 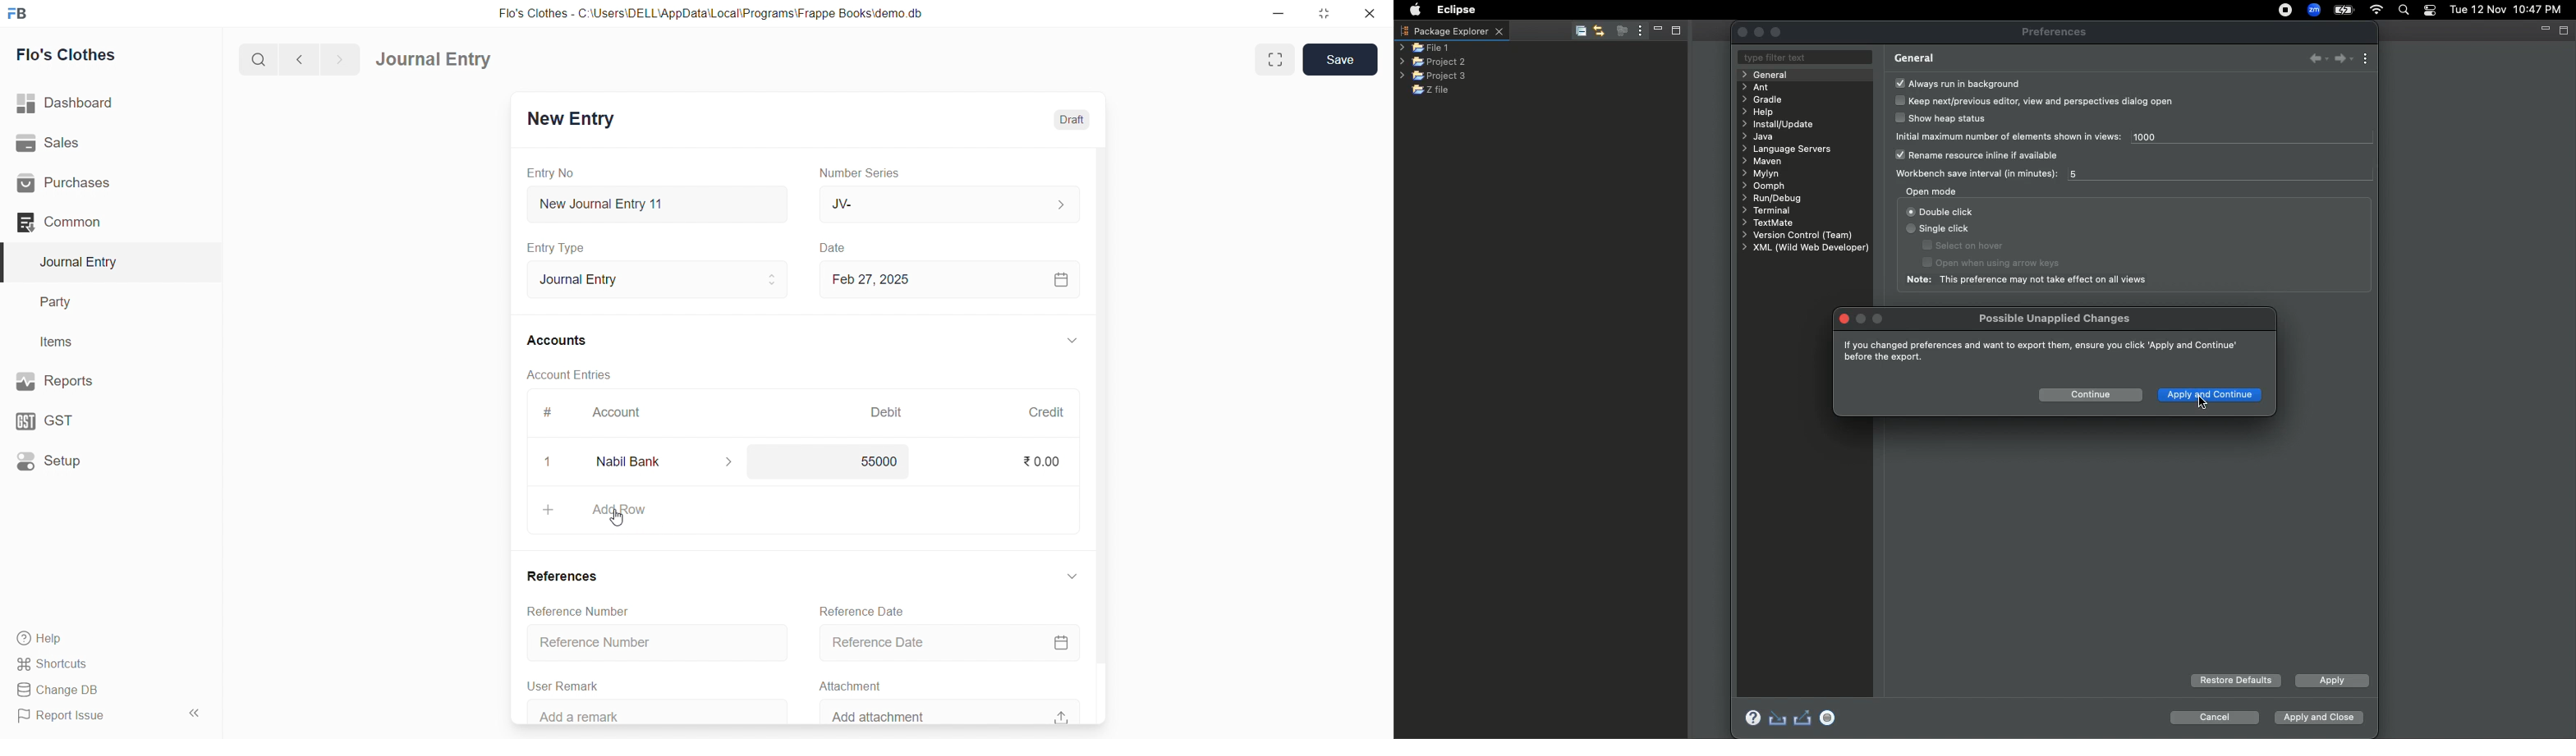 What do you see at coordinates (1914, 58) in the screenshot?
I see `General` at bounding box center [1914, 58].